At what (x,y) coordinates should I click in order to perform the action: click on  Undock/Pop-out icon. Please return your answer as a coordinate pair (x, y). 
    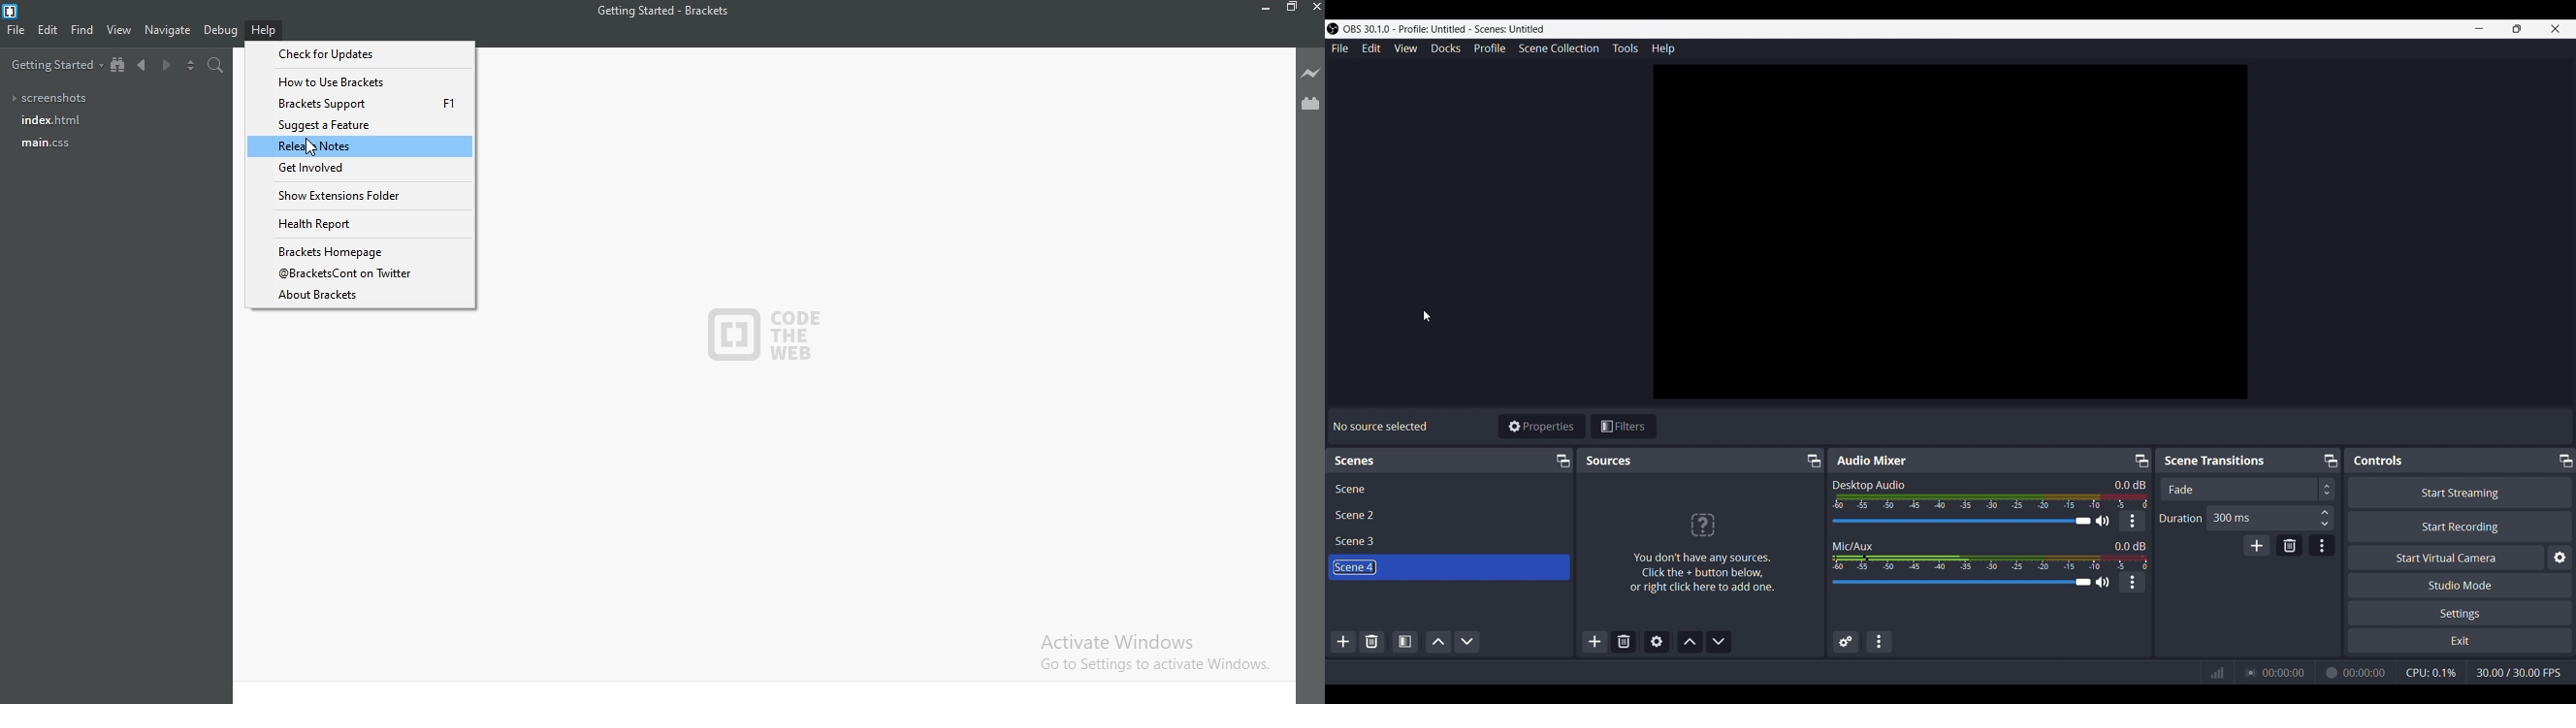
    Looking at the image, I should click on (2142, 460).